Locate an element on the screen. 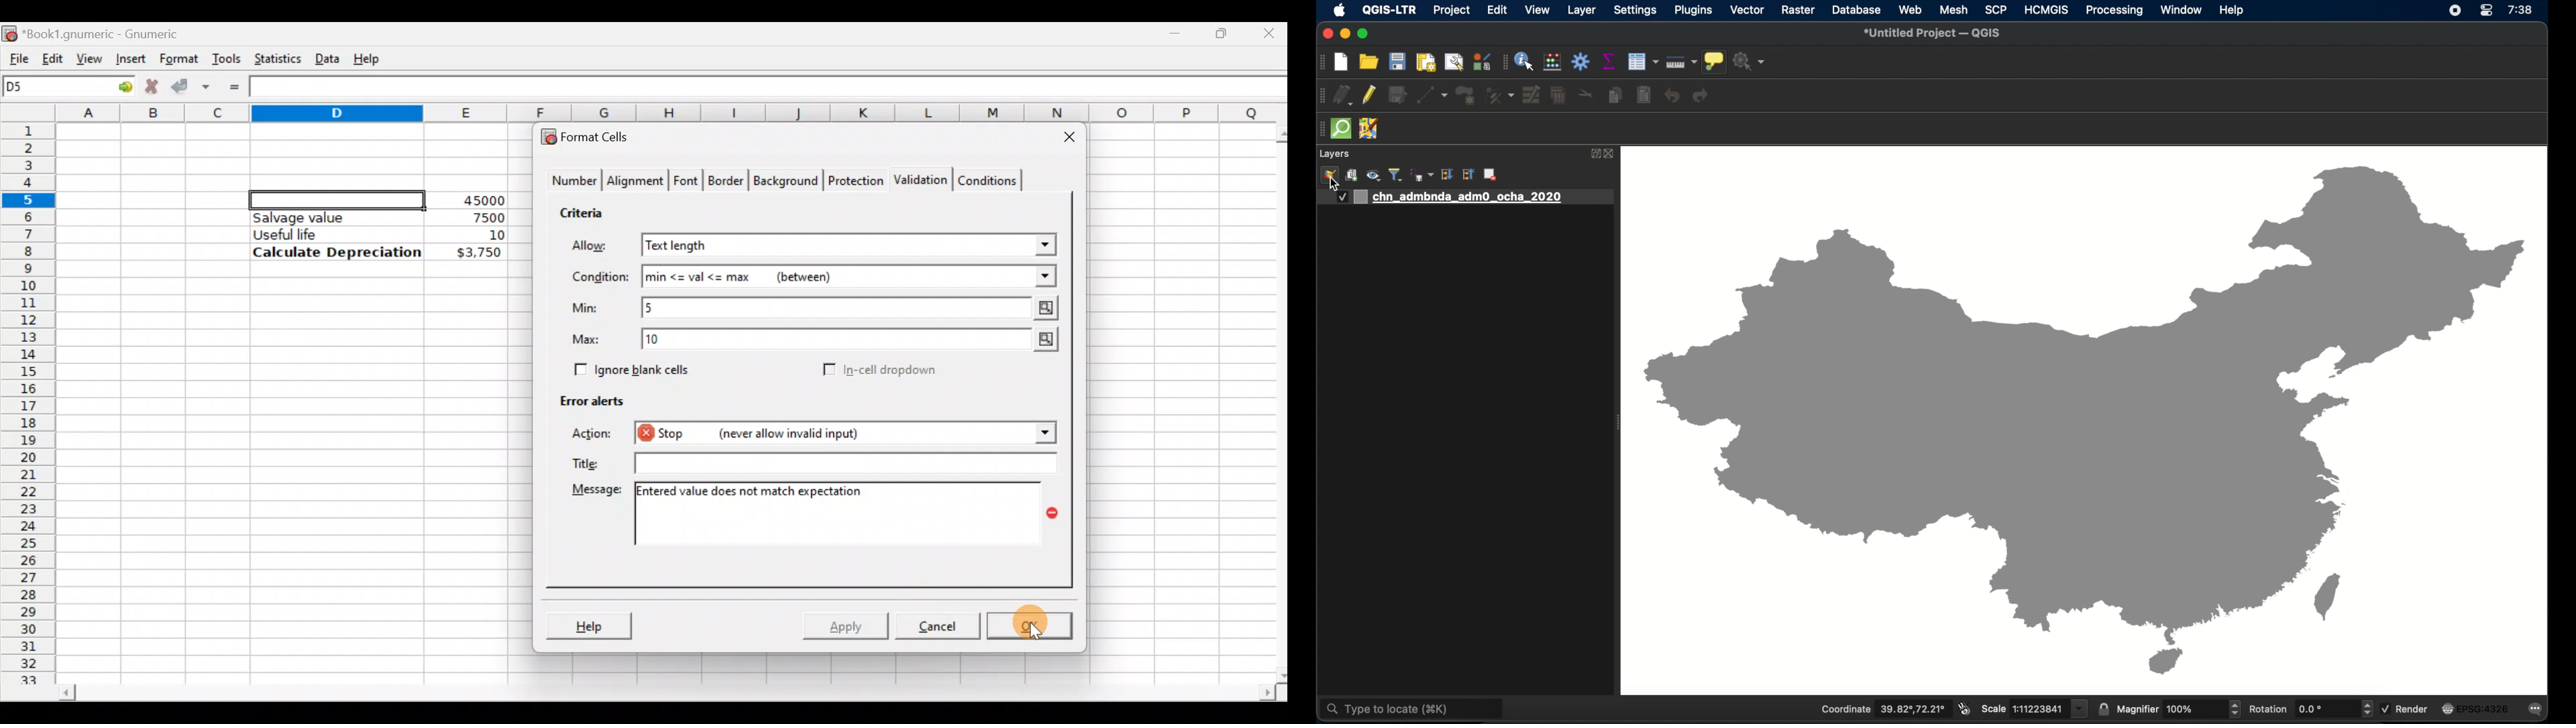 Image resolution: width=2576 pixels, height=728 pixels. layer 1 is located at coordinates (1465, 198).